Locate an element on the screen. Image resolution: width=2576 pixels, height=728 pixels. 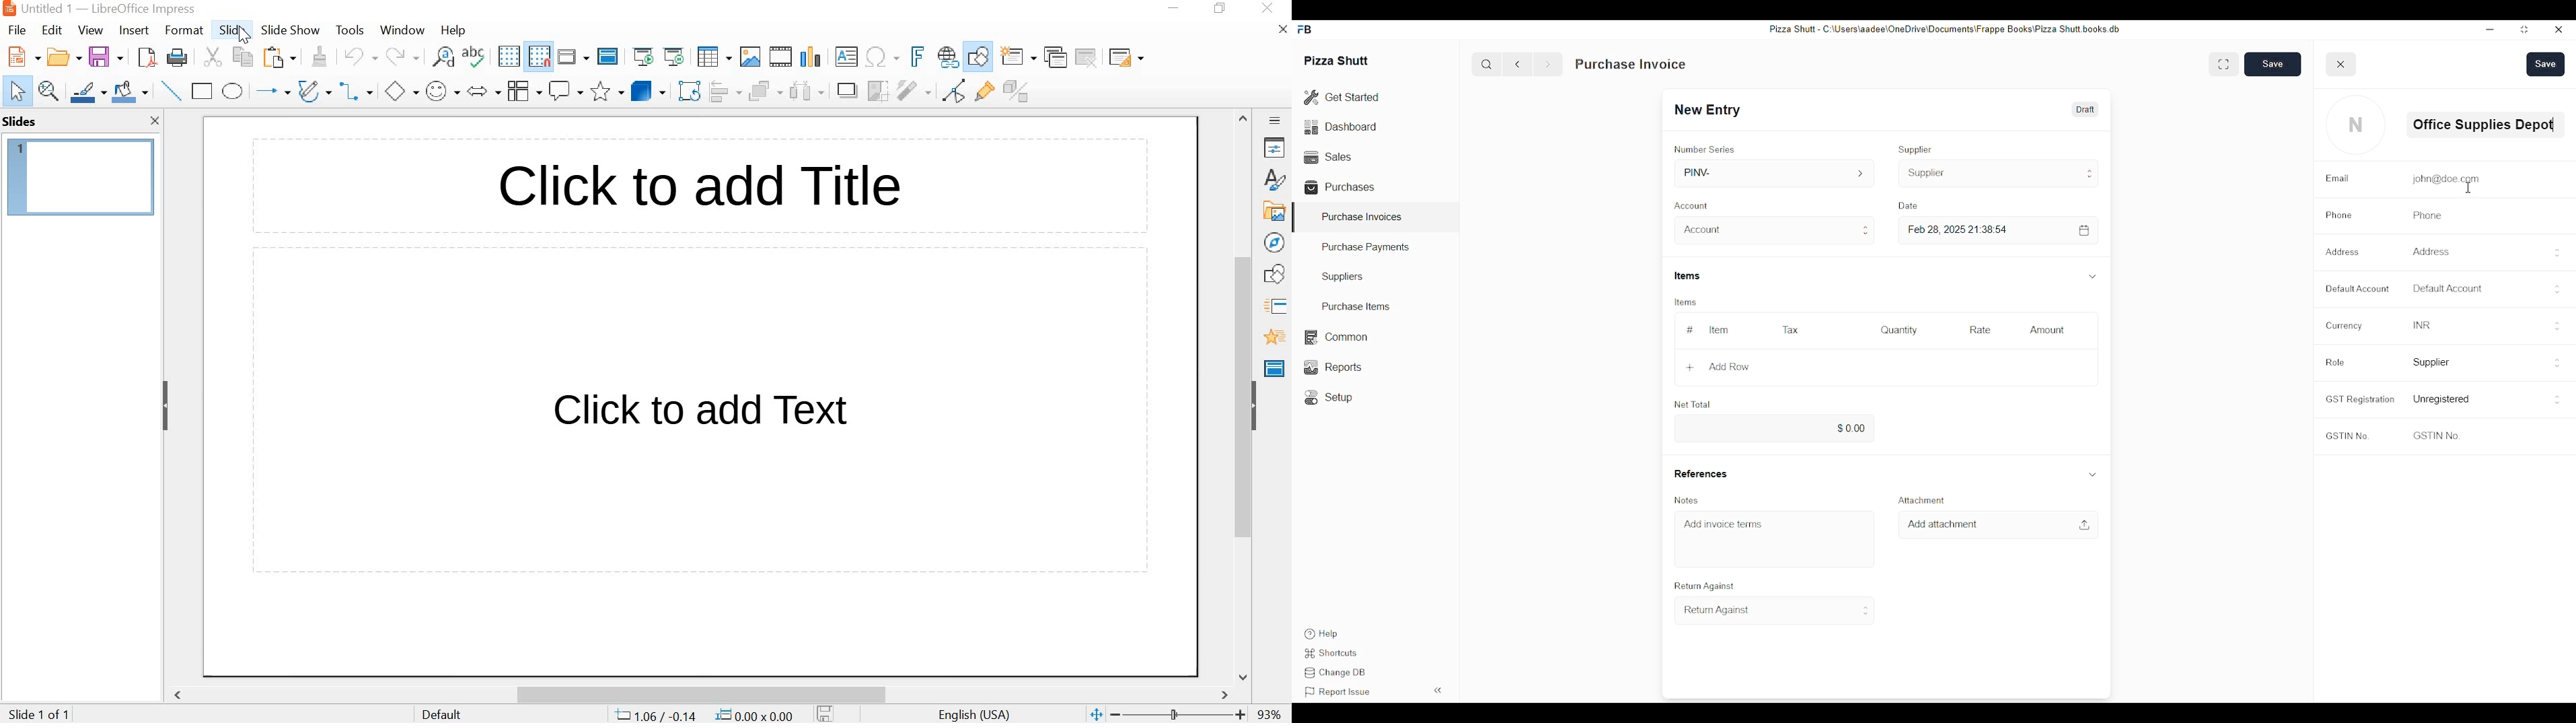
REDO is located at coordinates (402, 57).